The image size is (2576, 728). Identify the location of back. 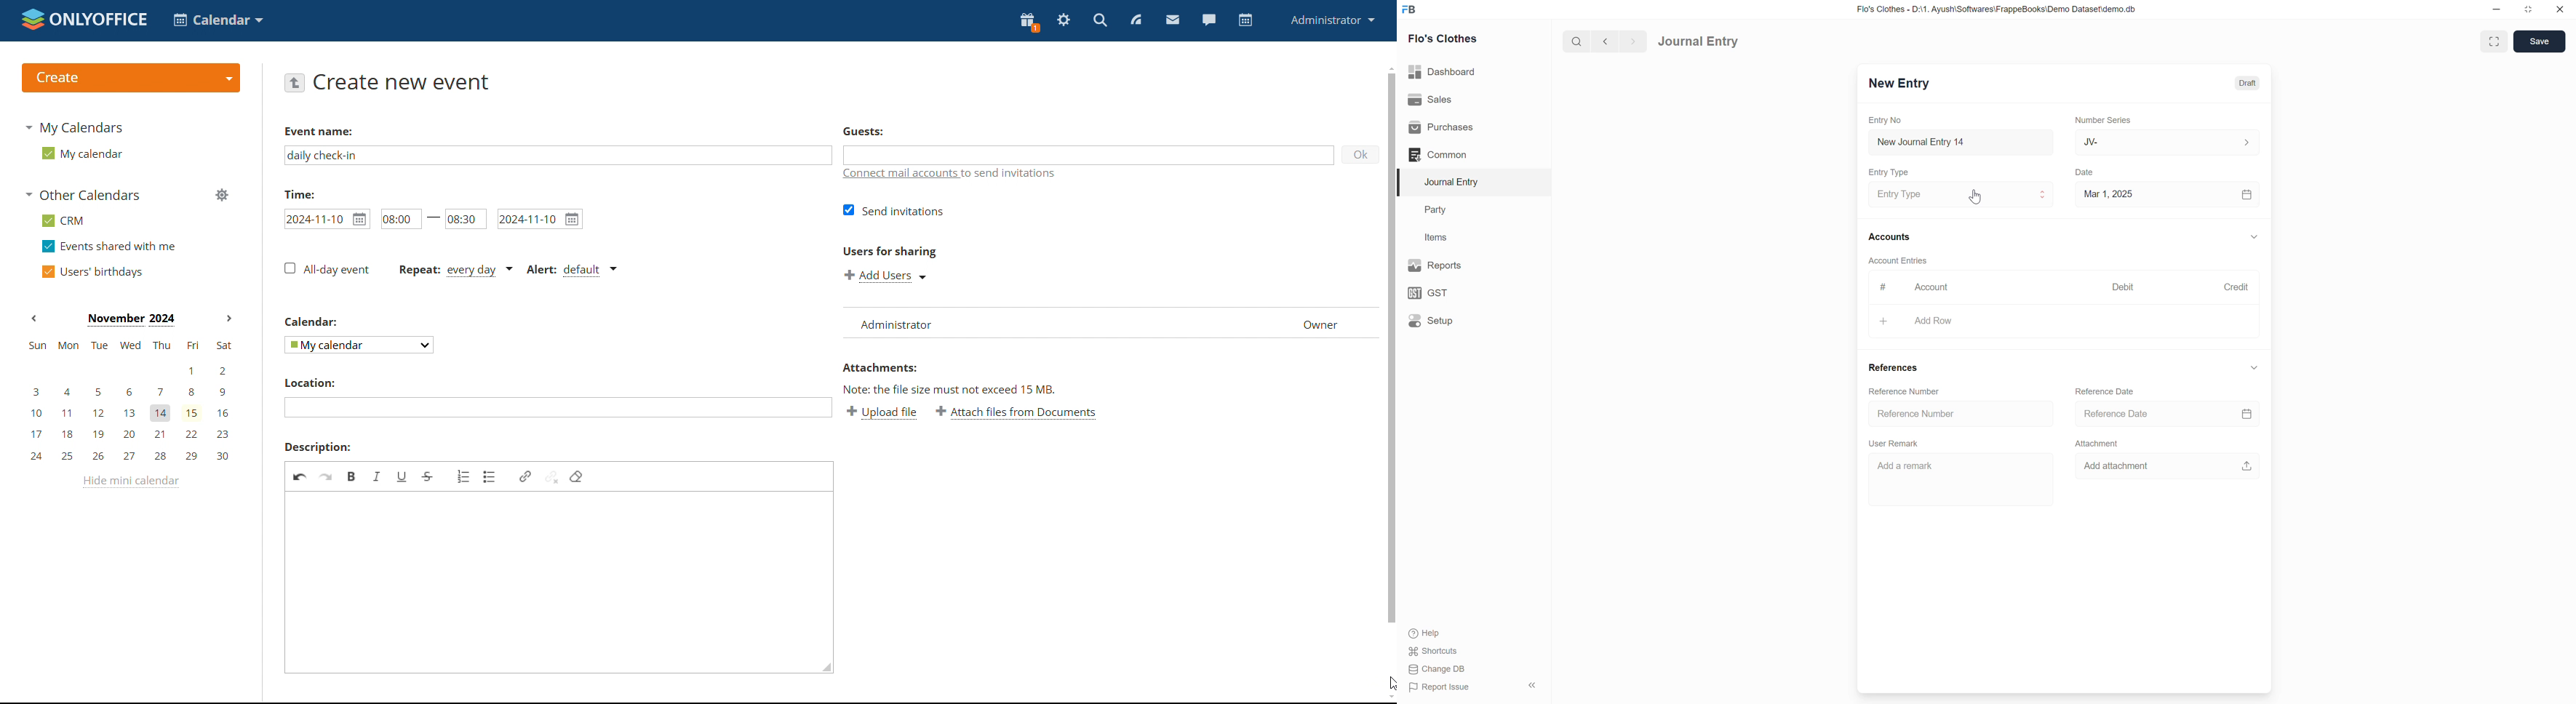
(1603, 41).